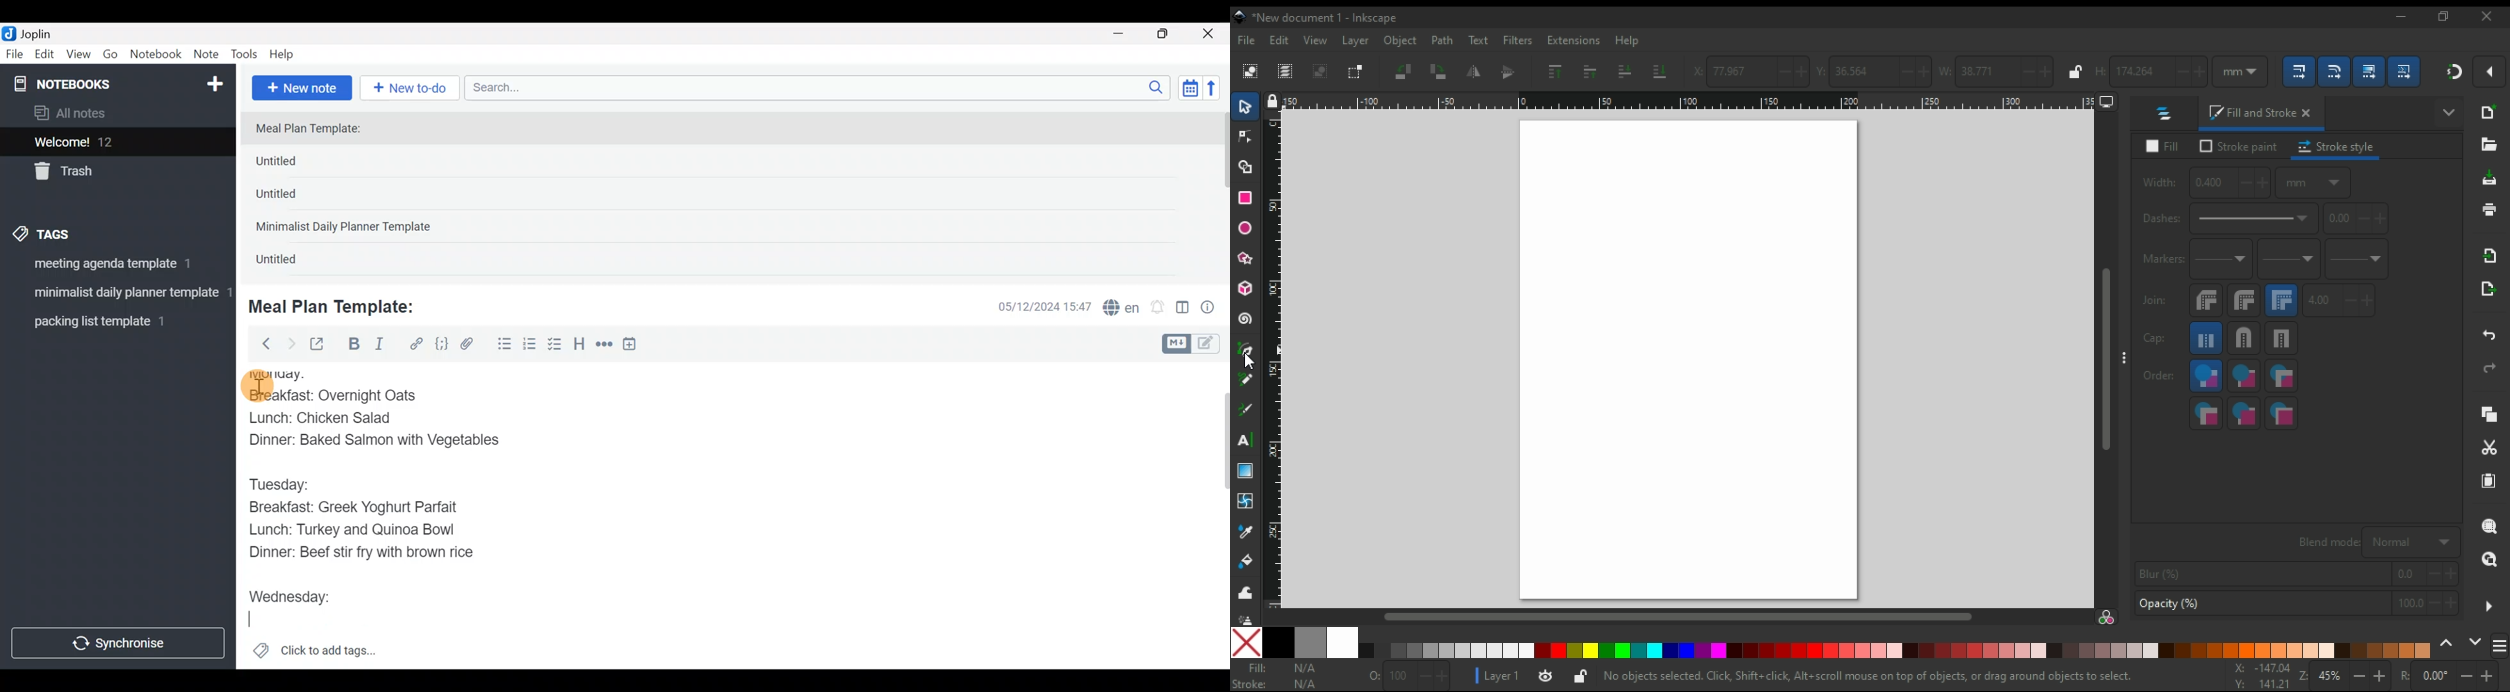 The height and width of the screenshot is (700, 2520). I want to click on pattern offset, so click(2361, 219).